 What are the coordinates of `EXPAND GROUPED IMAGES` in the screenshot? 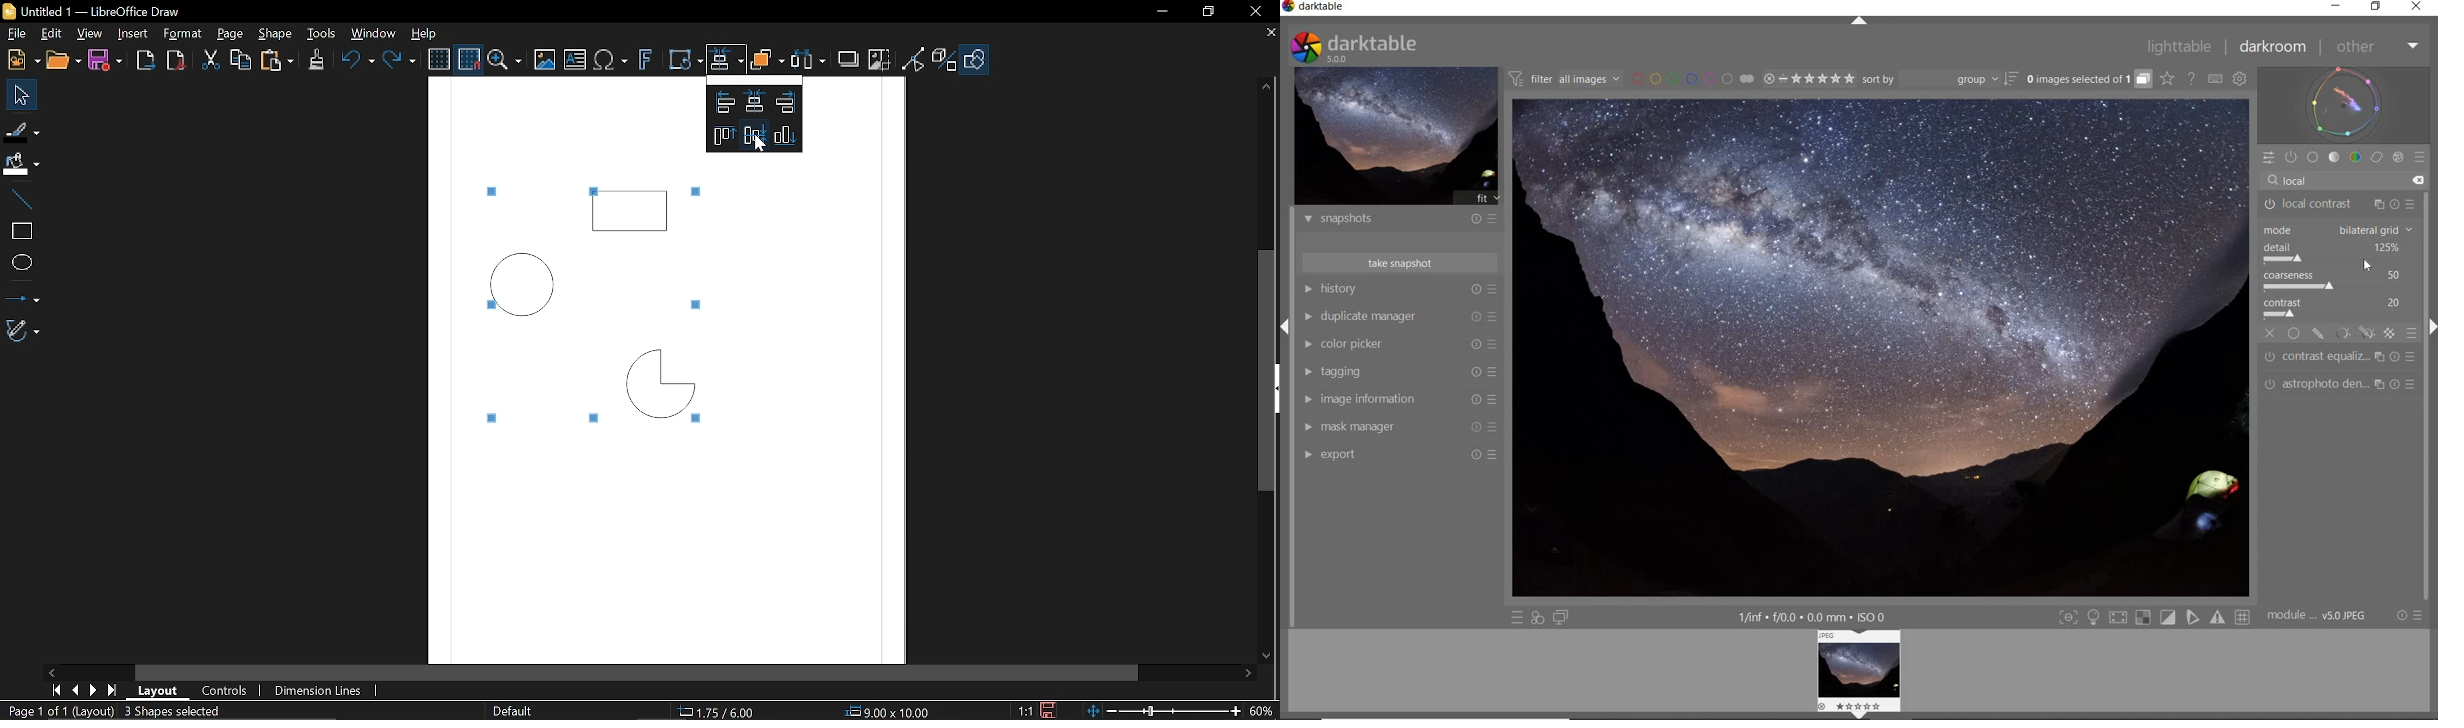 It's located at (2088, 80).